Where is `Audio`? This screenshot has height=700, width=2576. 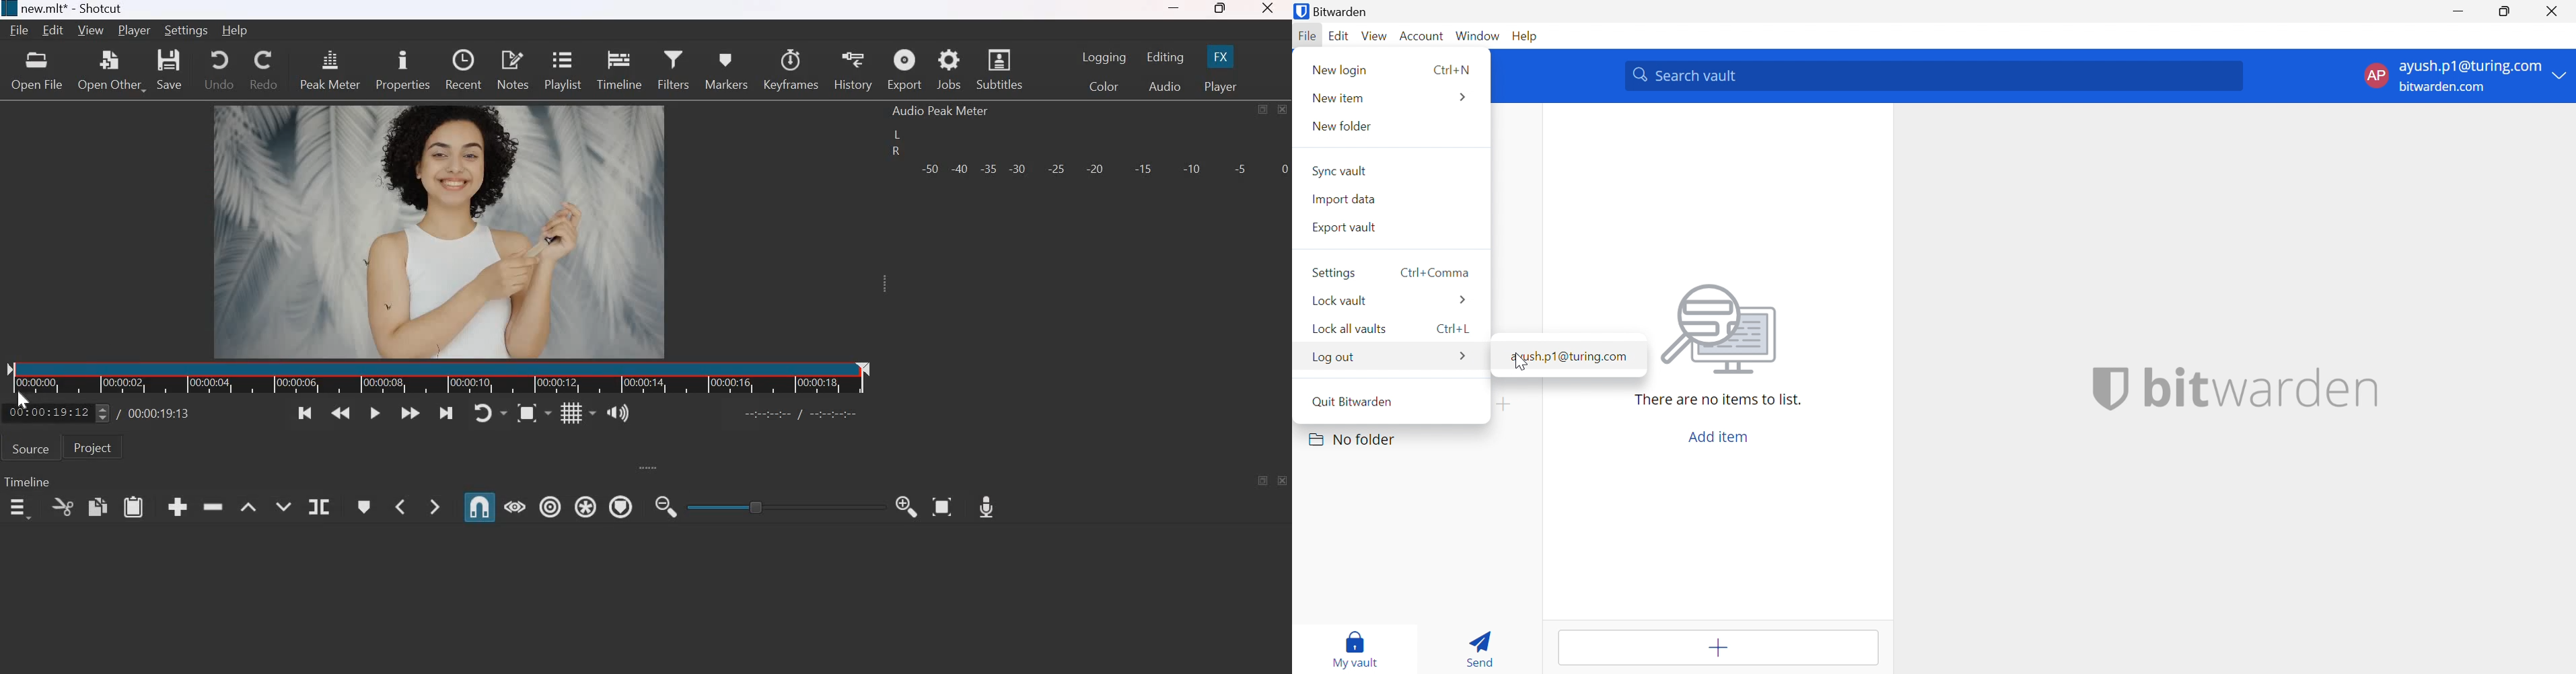 Audio is located at coordinates (1165, 87).